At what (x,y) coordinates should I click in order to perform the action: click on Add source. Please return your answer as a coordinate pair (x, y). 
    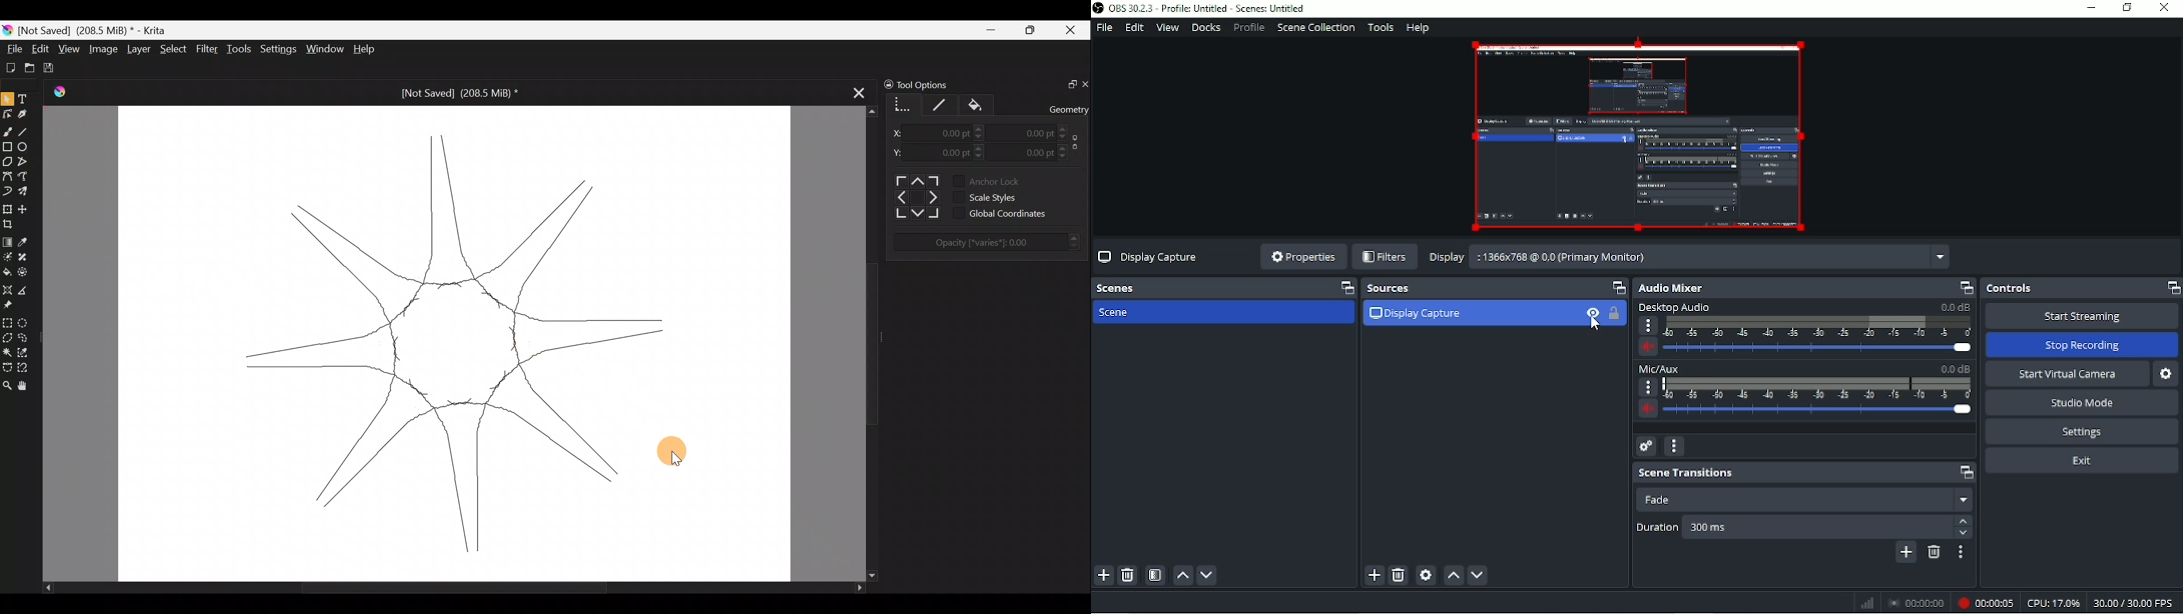
    Looking at the image, I should click on (1374, 576).